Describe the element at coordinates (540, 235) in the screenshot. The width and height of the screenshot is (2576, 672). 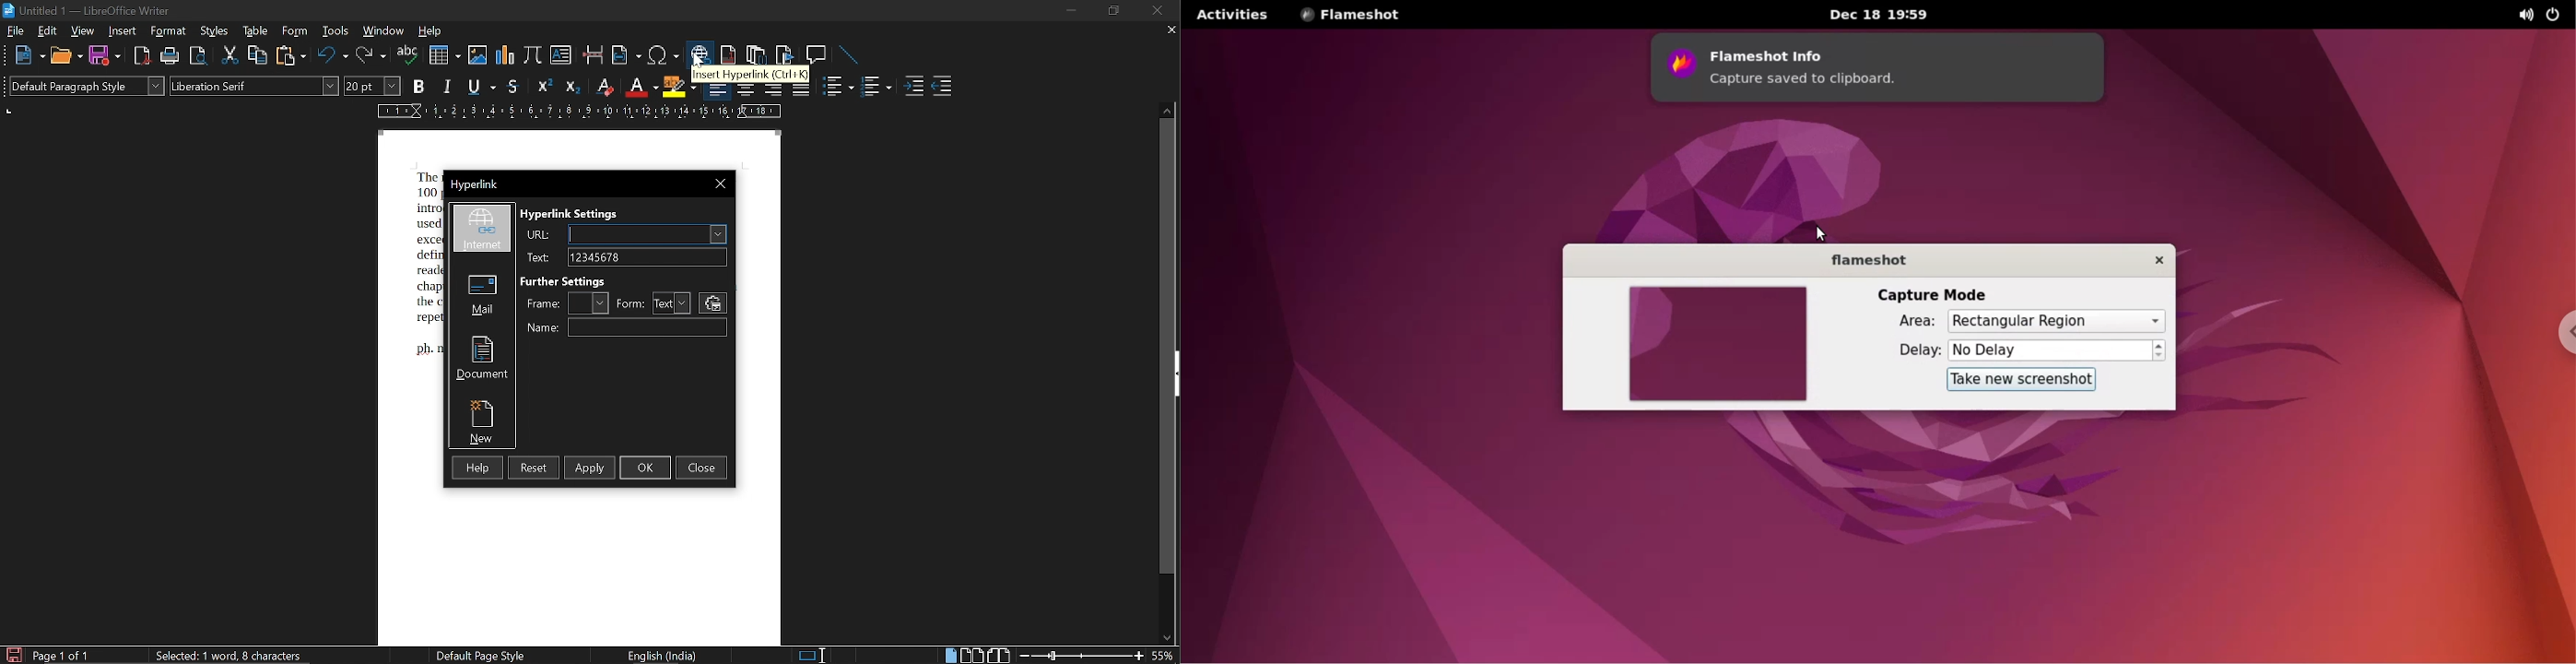
I see `URL` at that location.